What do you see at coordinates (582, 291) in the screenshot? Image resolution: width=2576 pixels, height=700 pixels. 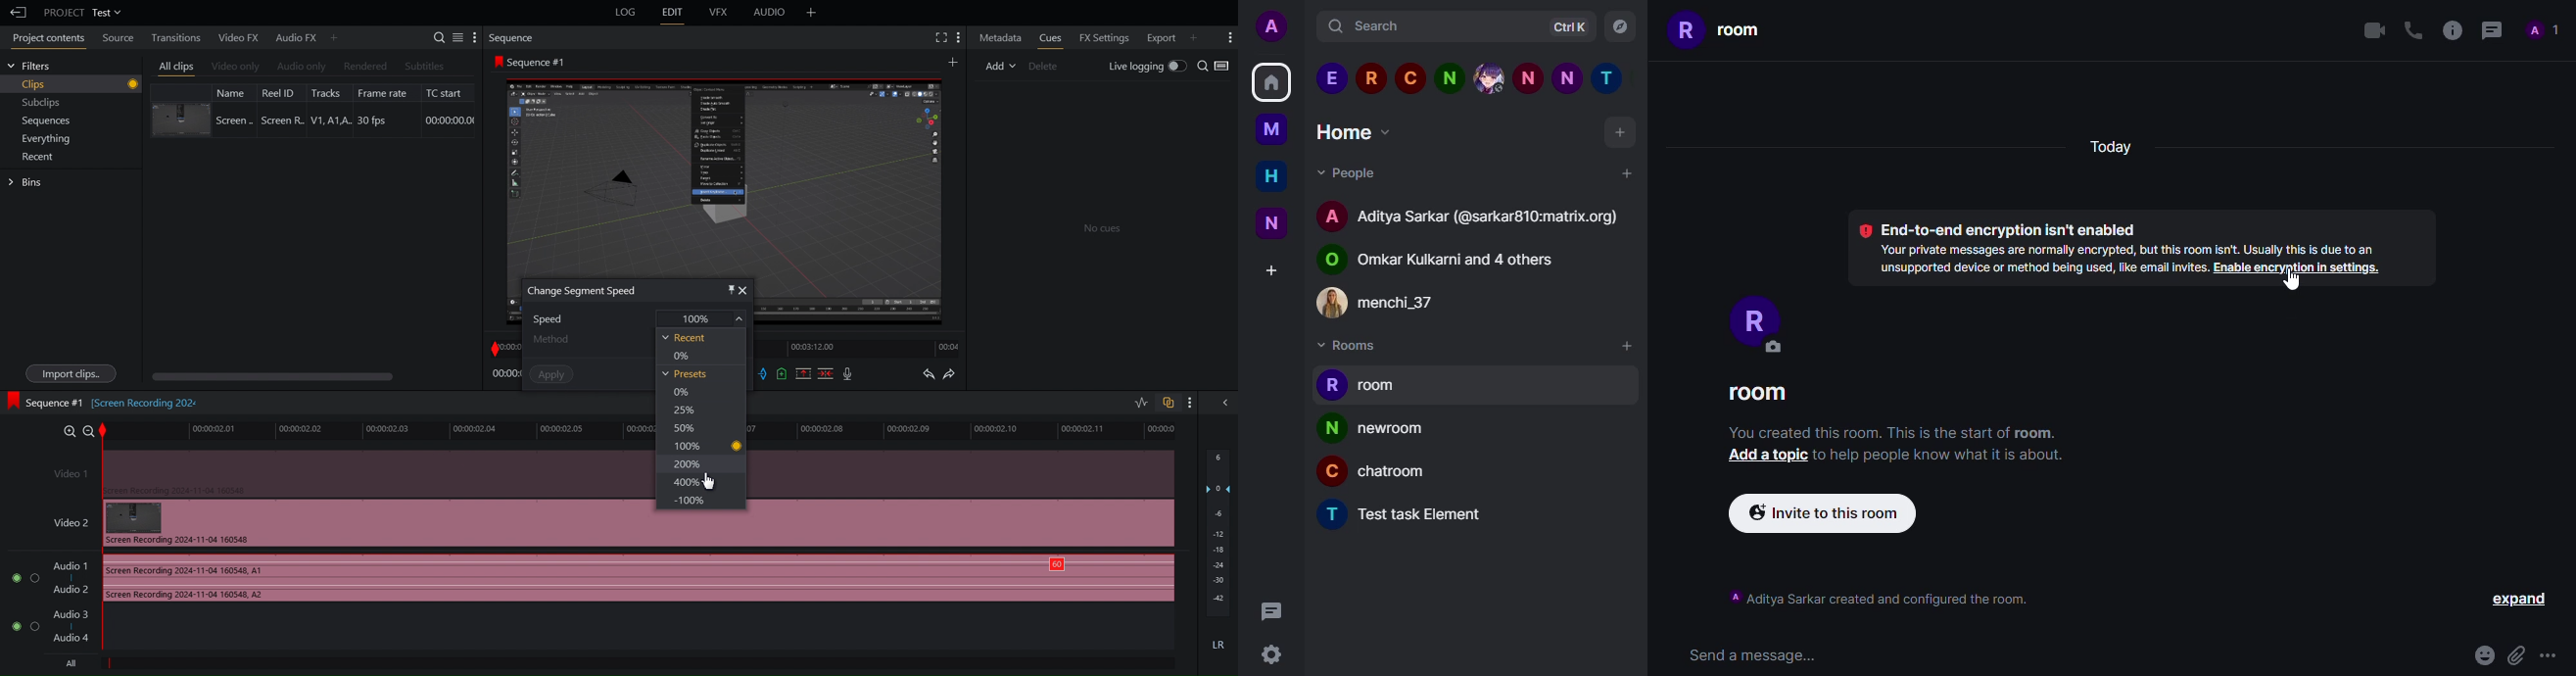 I see `Change Segment Speed` at bounding box center [582, 291].